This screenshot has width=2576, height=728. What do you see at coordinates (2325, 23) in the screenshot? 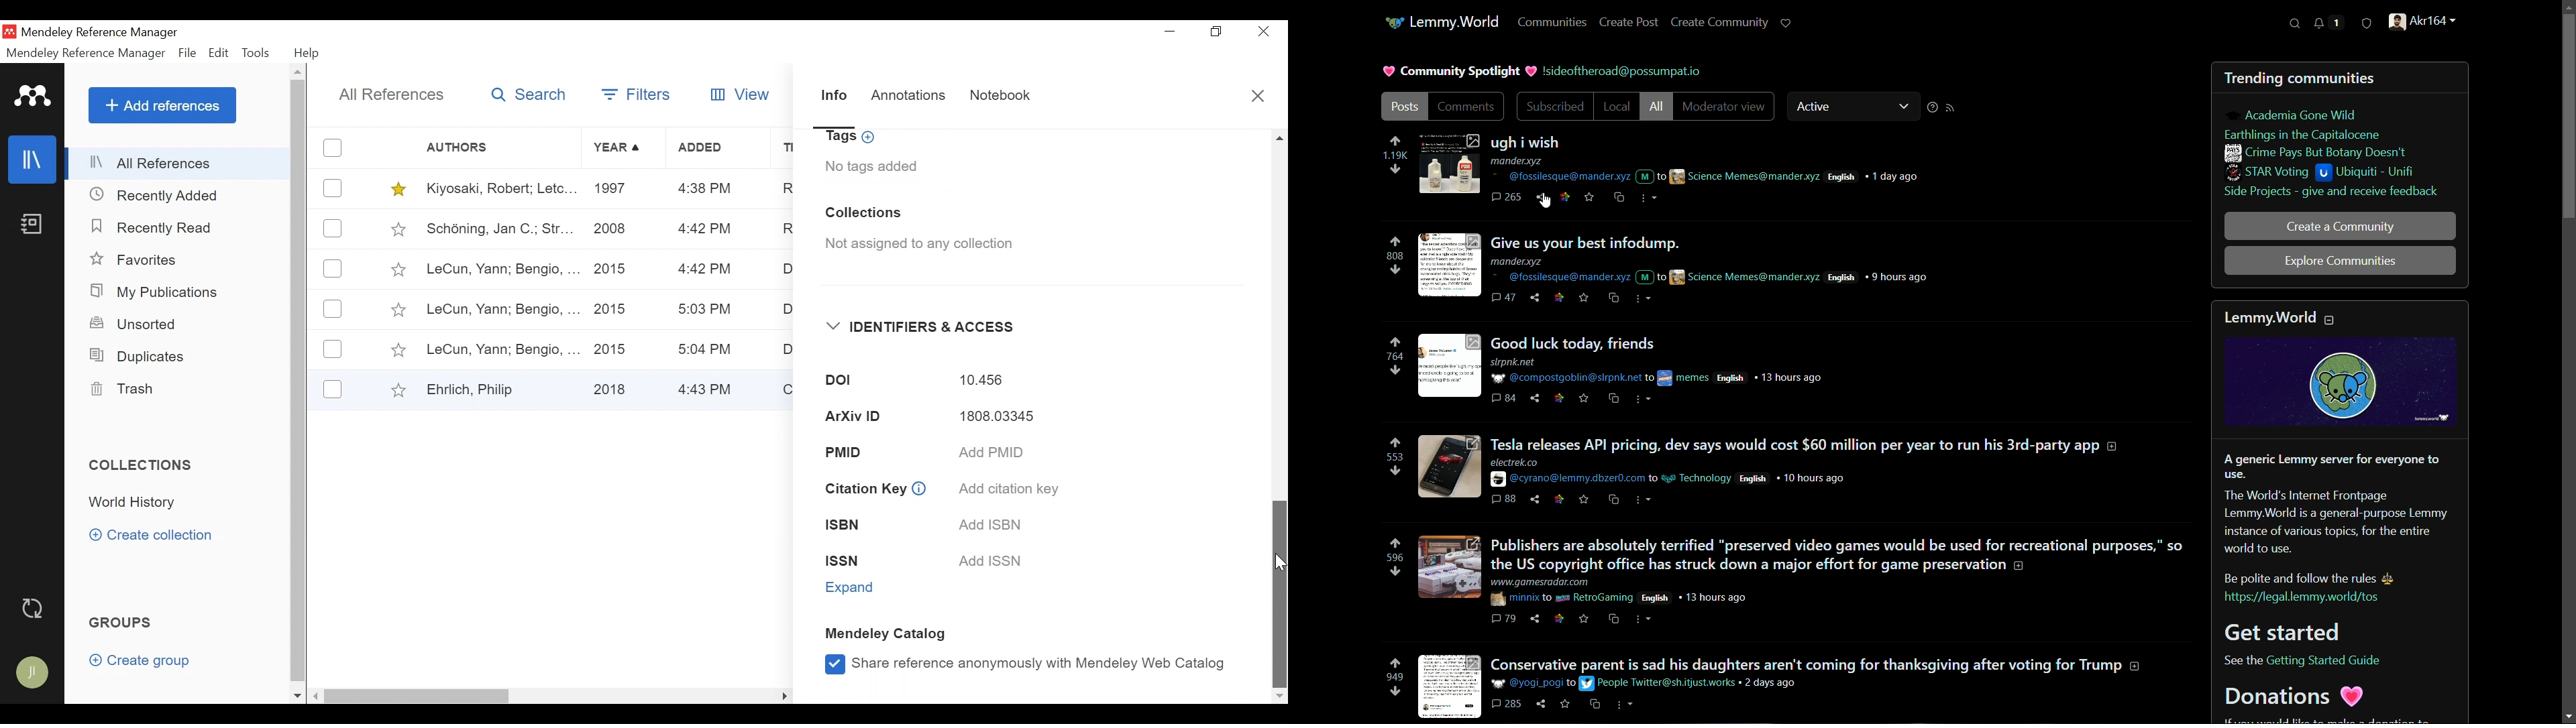
I see `notifications 1` at bounding box center [2325, 23].